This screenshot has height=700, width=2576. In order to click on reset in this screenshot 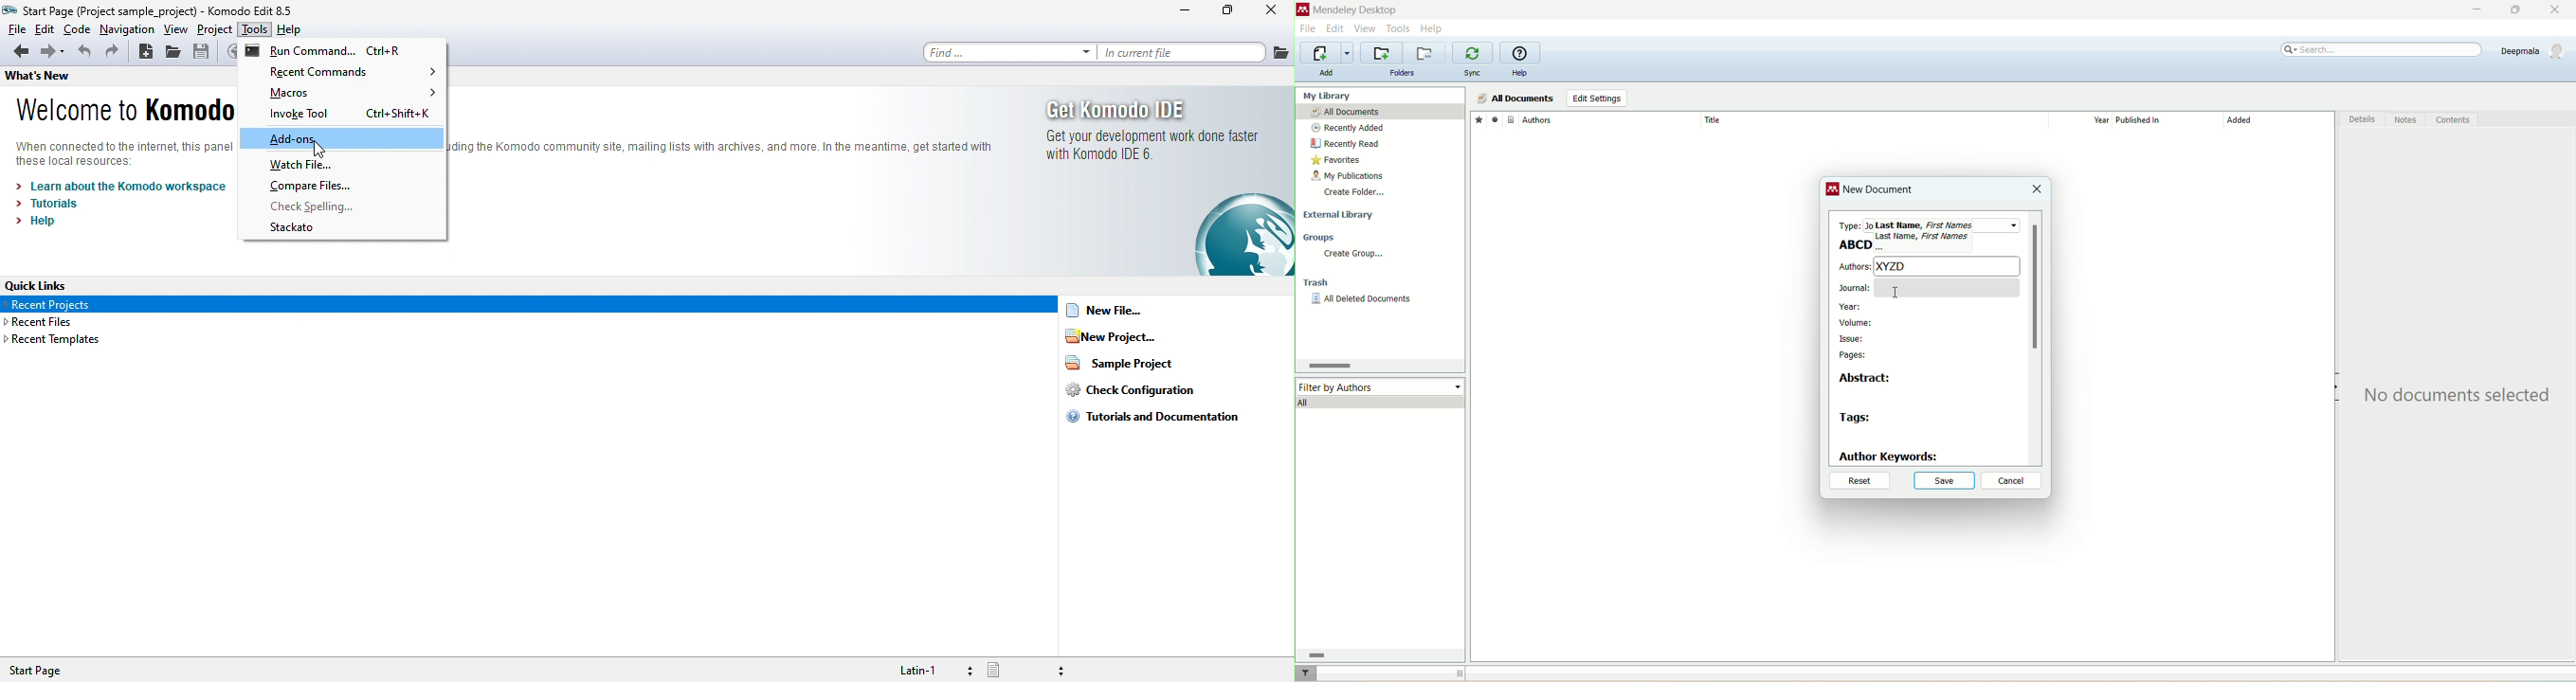, I will do `click(1858, 482)`.